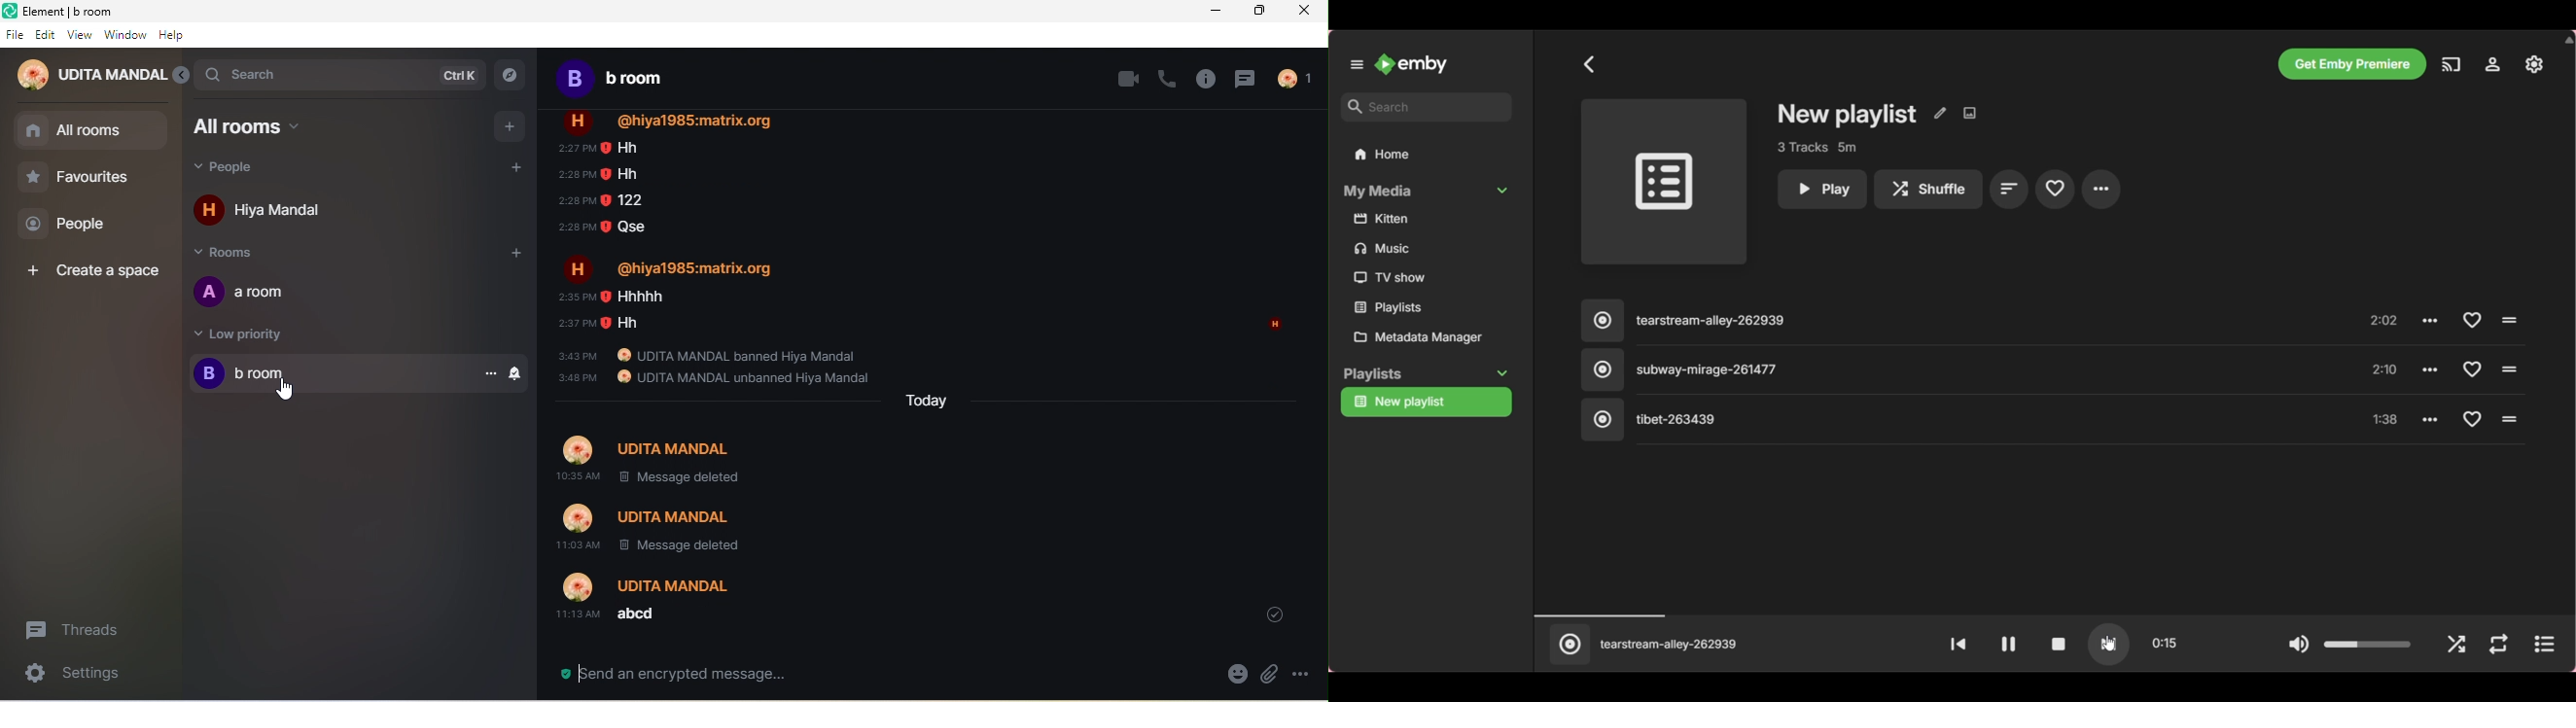 This screenshot has height=728, width=2576. Describe the element at coordinates (125, 36) in the screenshot. I see `window` at that location.